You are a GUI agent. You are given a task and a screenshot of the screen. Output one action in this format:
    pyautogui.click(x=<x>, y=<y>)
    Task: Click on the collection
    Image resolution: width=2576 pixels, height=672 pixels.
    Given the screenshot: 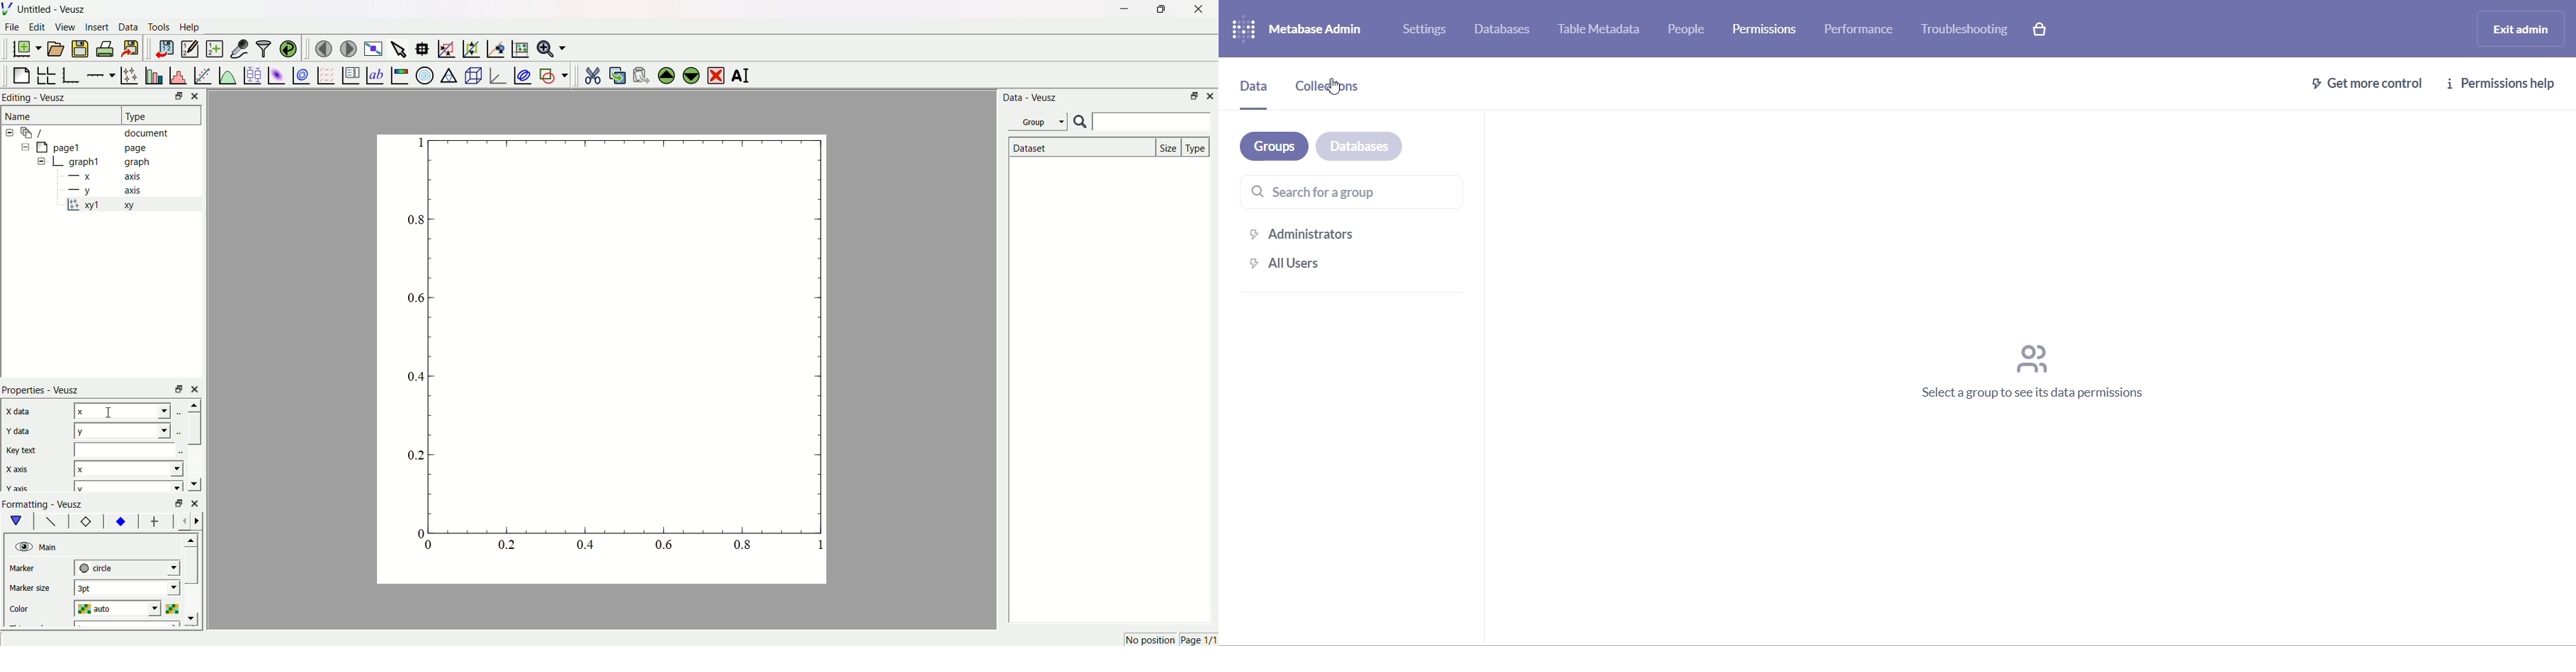 What is the action you would take?
    pyautogui.click(x=1337, y=96)
    